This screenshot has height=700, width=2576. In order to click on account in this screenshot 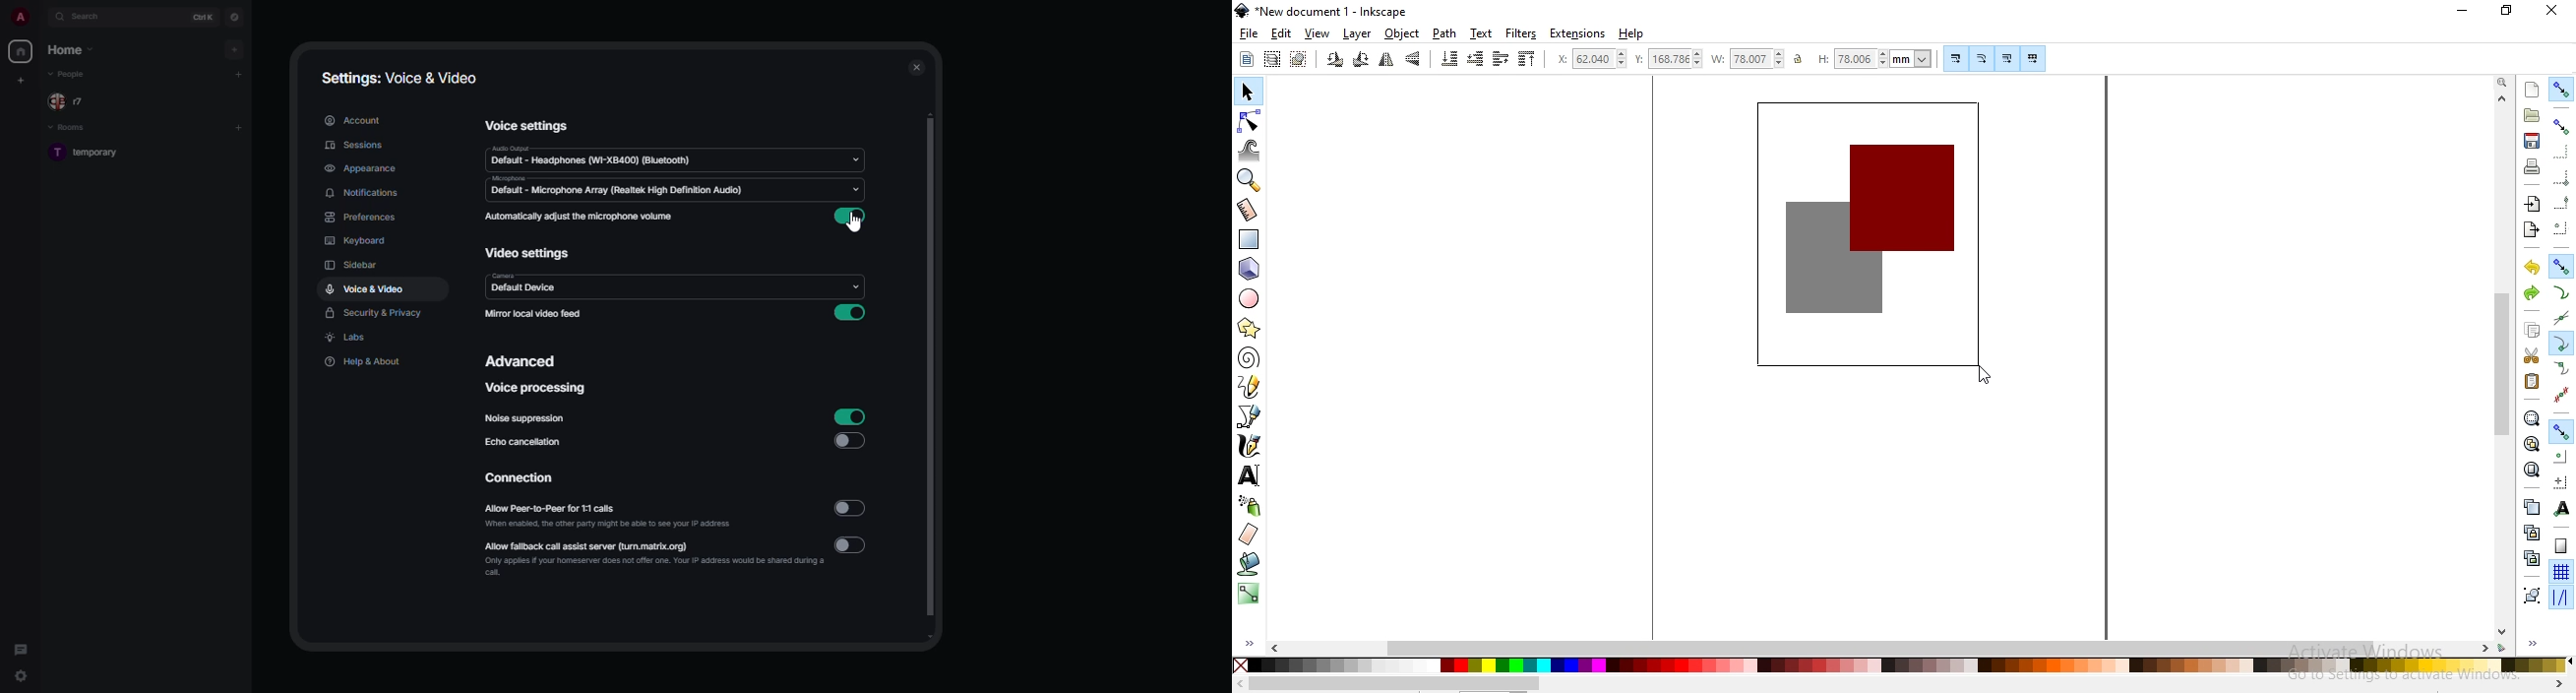, I will do `click(354, 119)`.